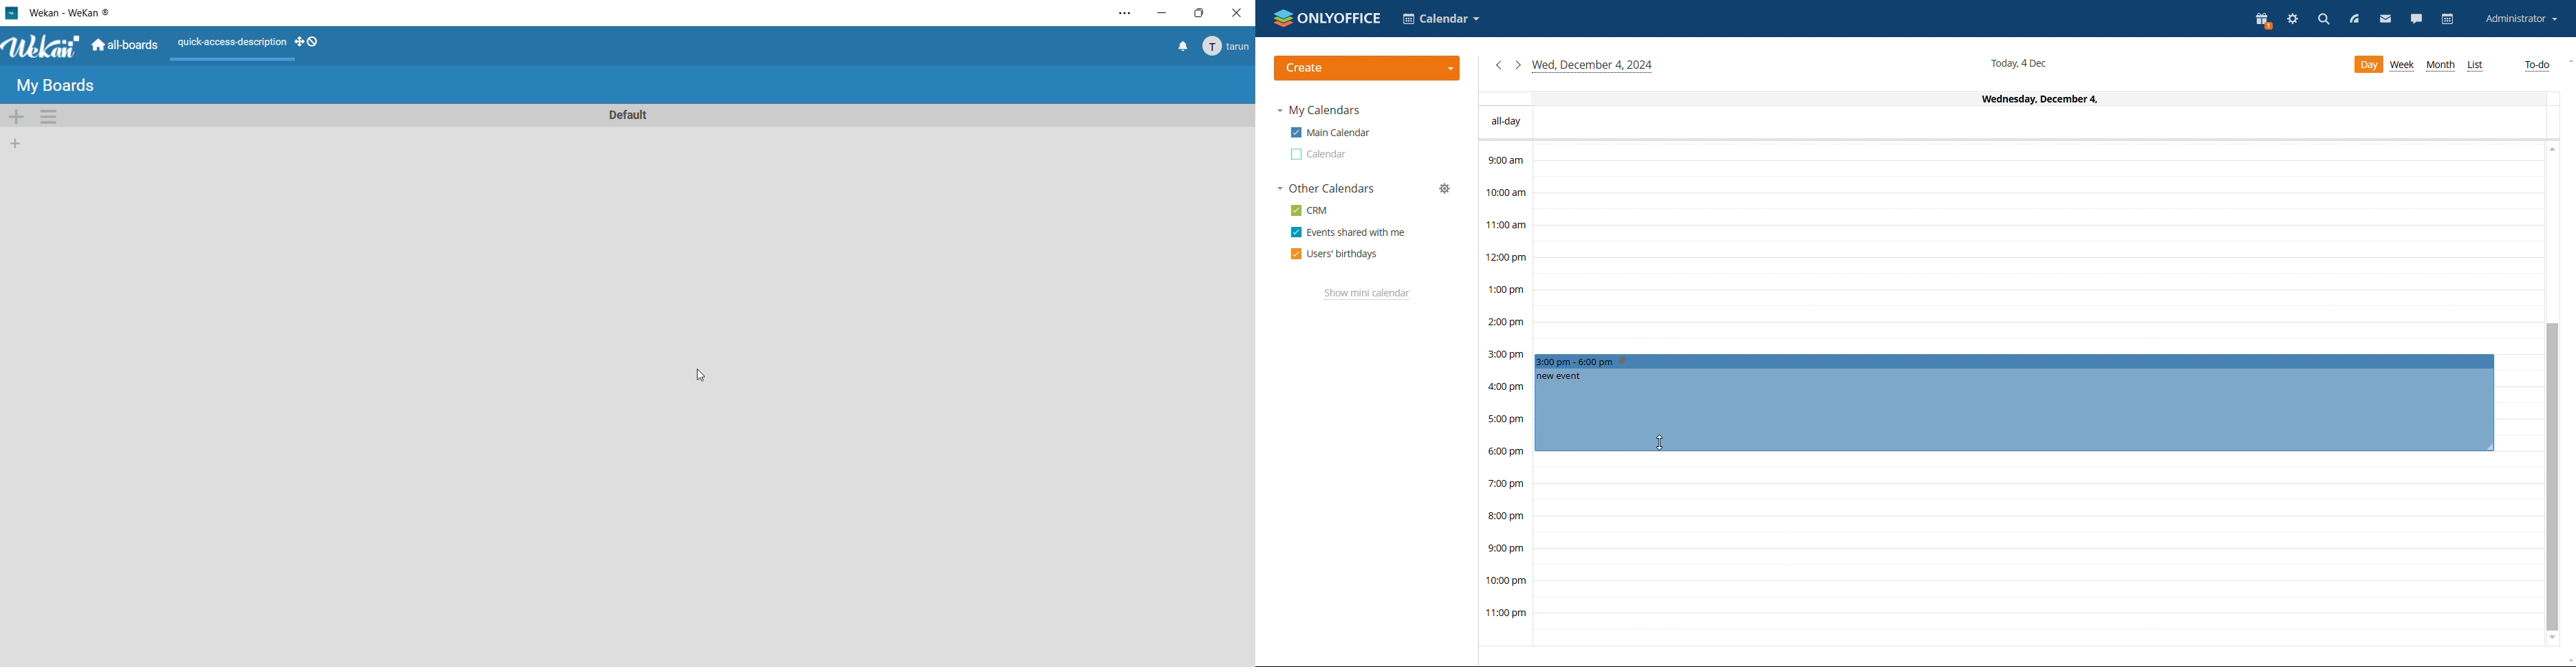 The width and height of the screenshot is (2576, 672). What do you see at coordinates (58, 85) in the screenshot?
I see `my boards` at bounding box center [58, 85].